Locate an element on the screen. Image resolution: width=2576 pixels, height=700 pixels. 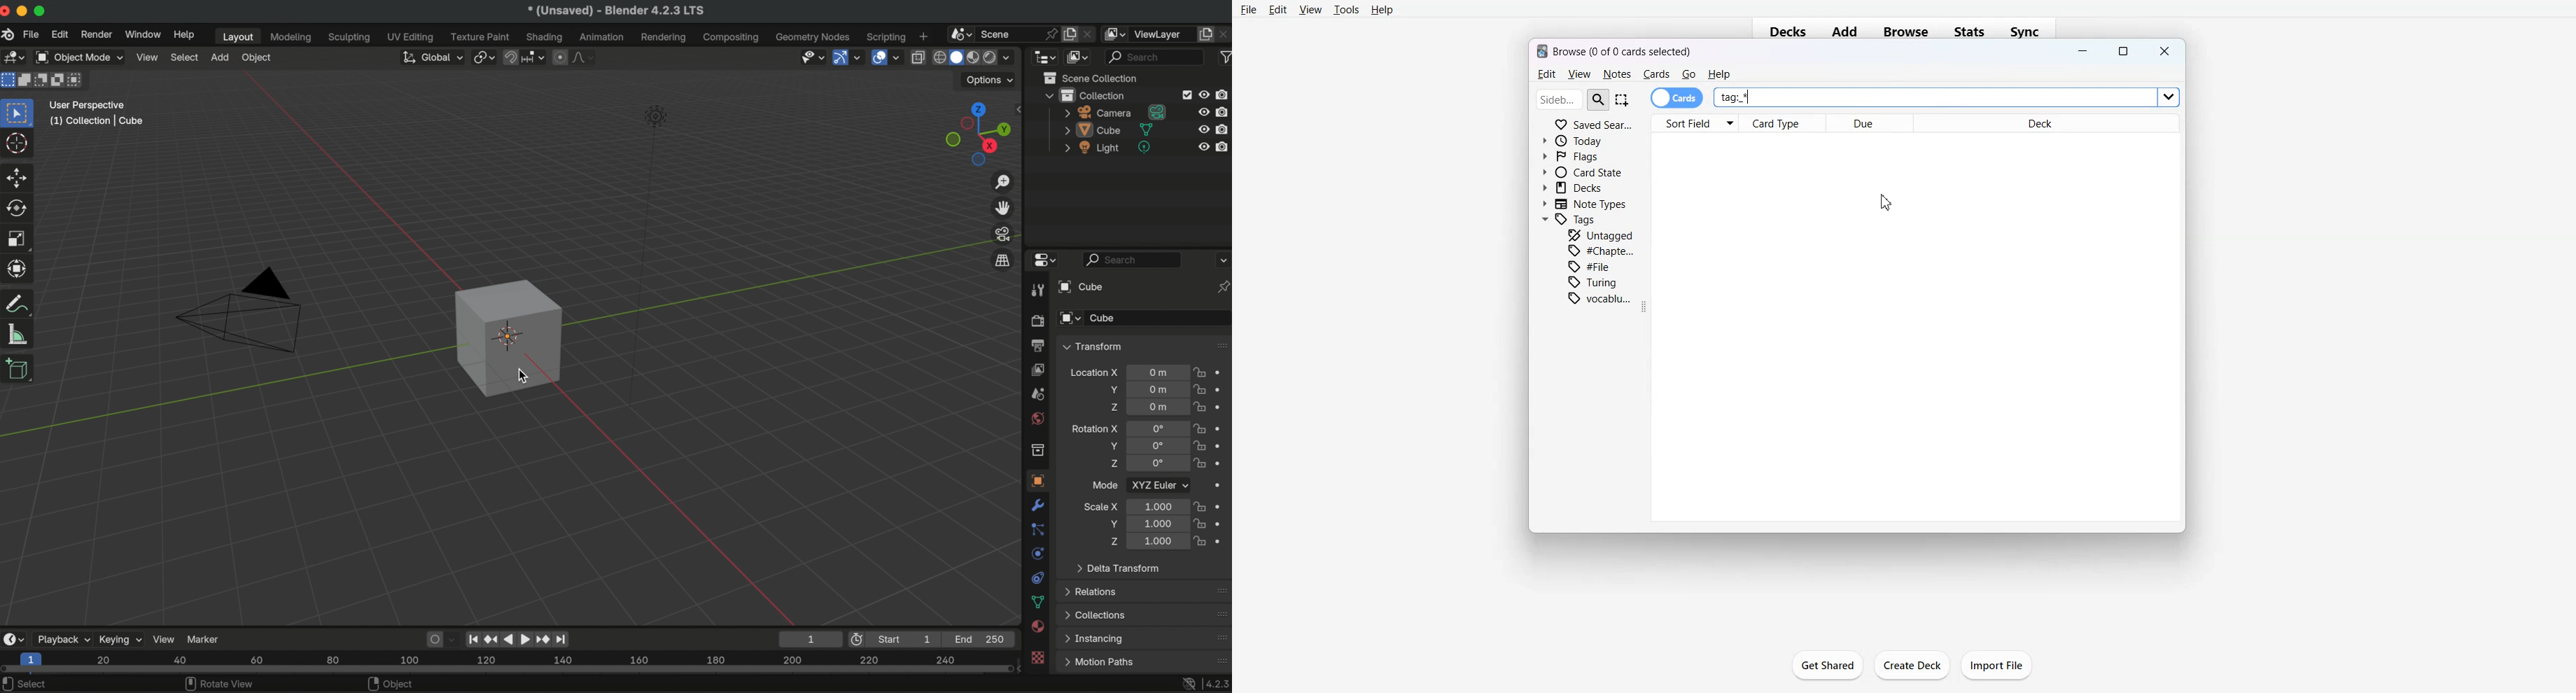
hide in viewport is located at coordinates (1204, 111).